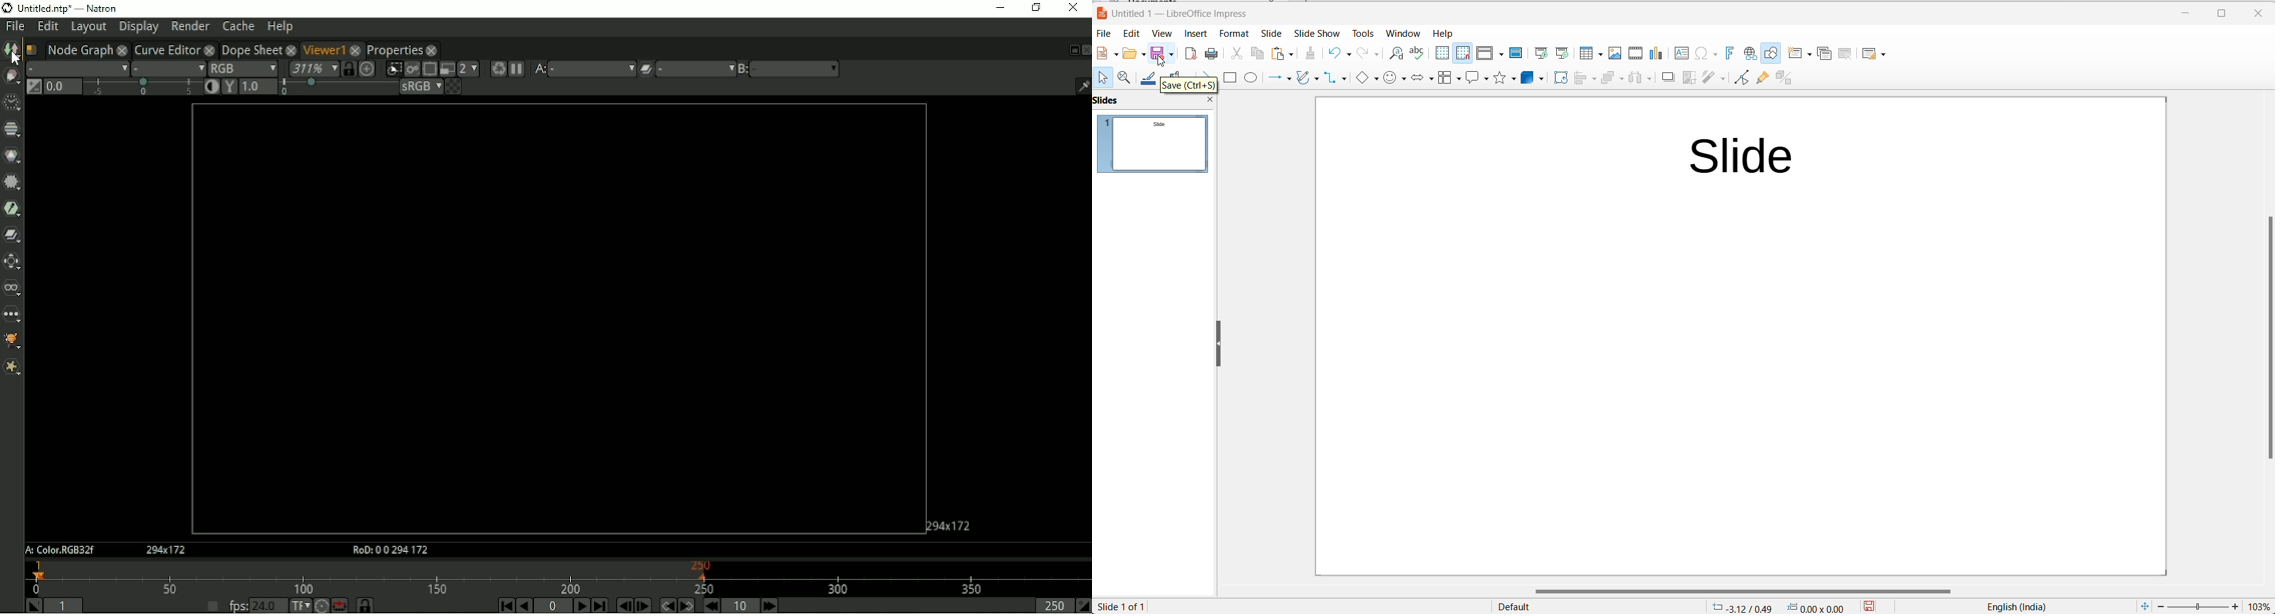  I want to click on zoom slider, so click(2198, 607).